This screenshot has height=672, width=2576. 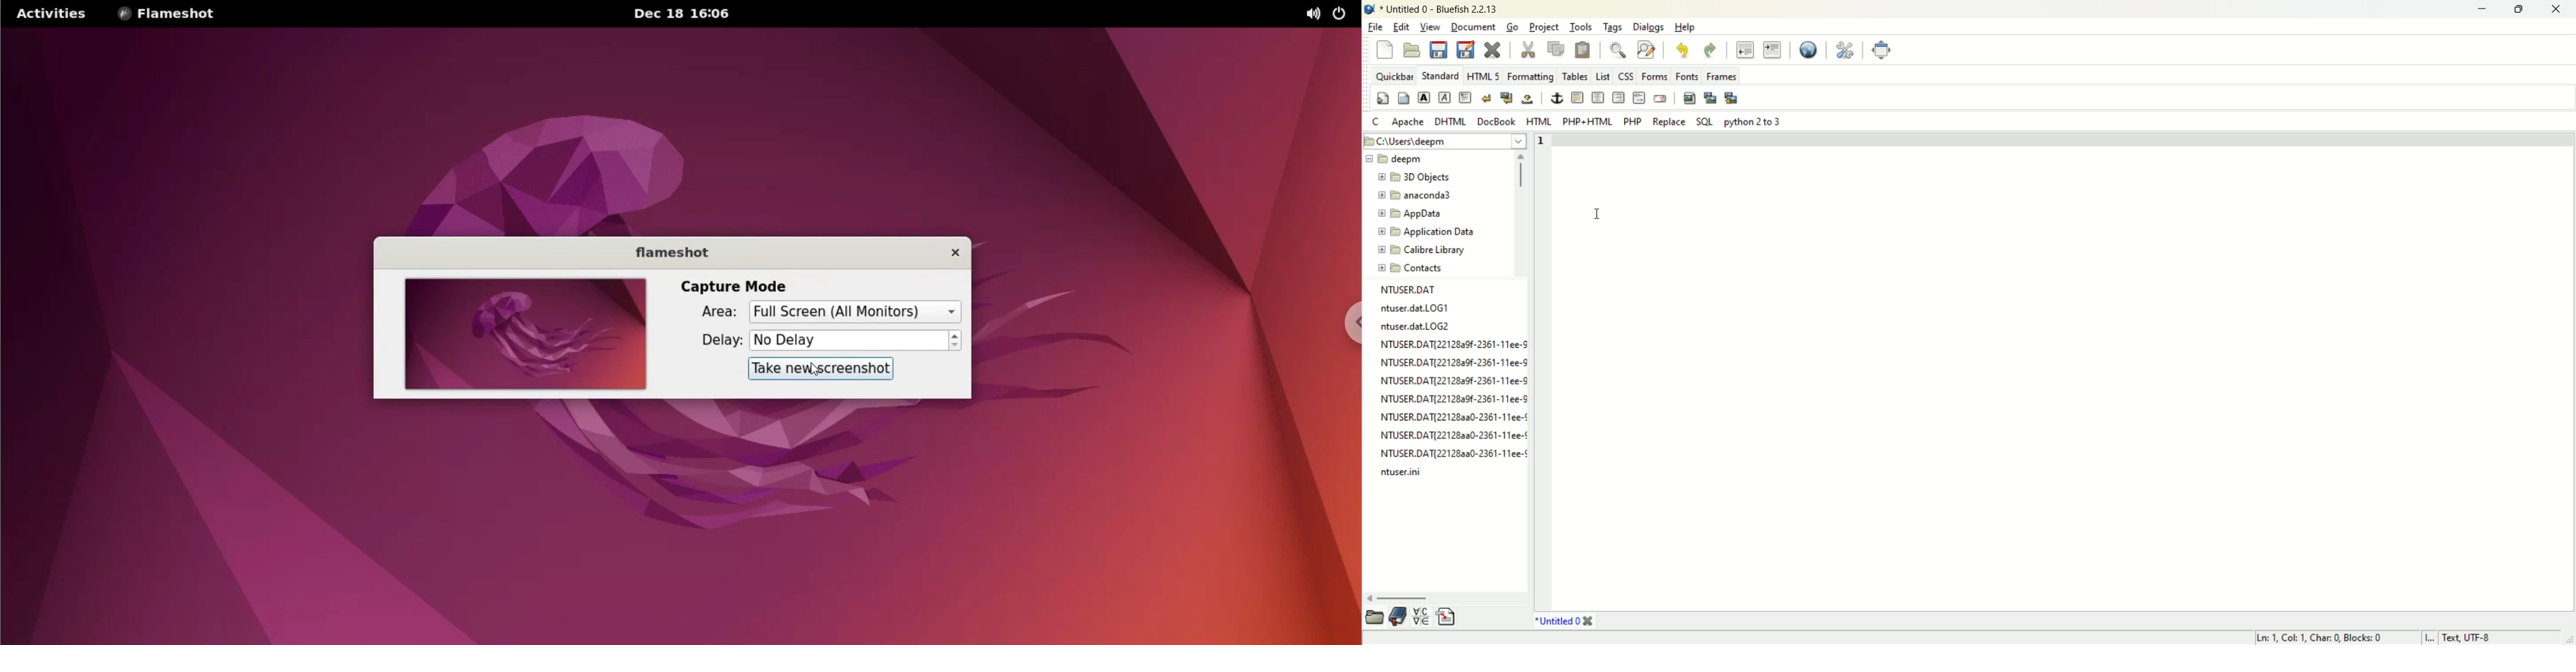 What do you see at coordinates (1417, 194) in the screenshot?
I see `new folder` at bounding box center [1417, 194].